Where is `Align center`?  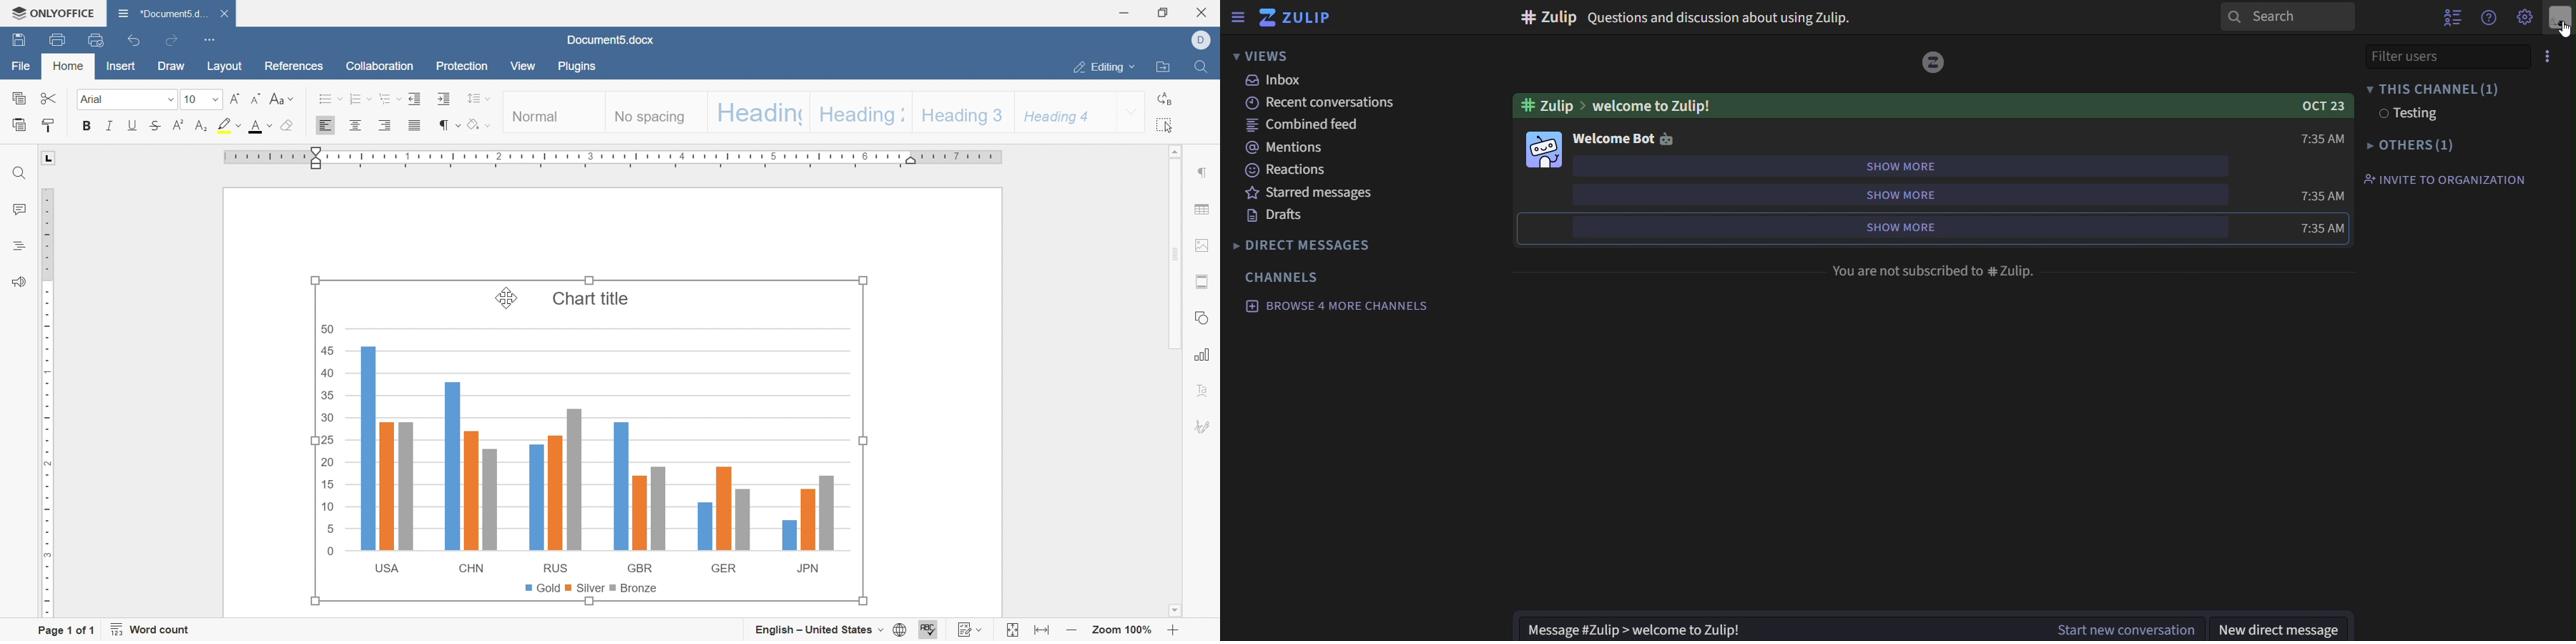 Align center is located at coordinates (355, 124).